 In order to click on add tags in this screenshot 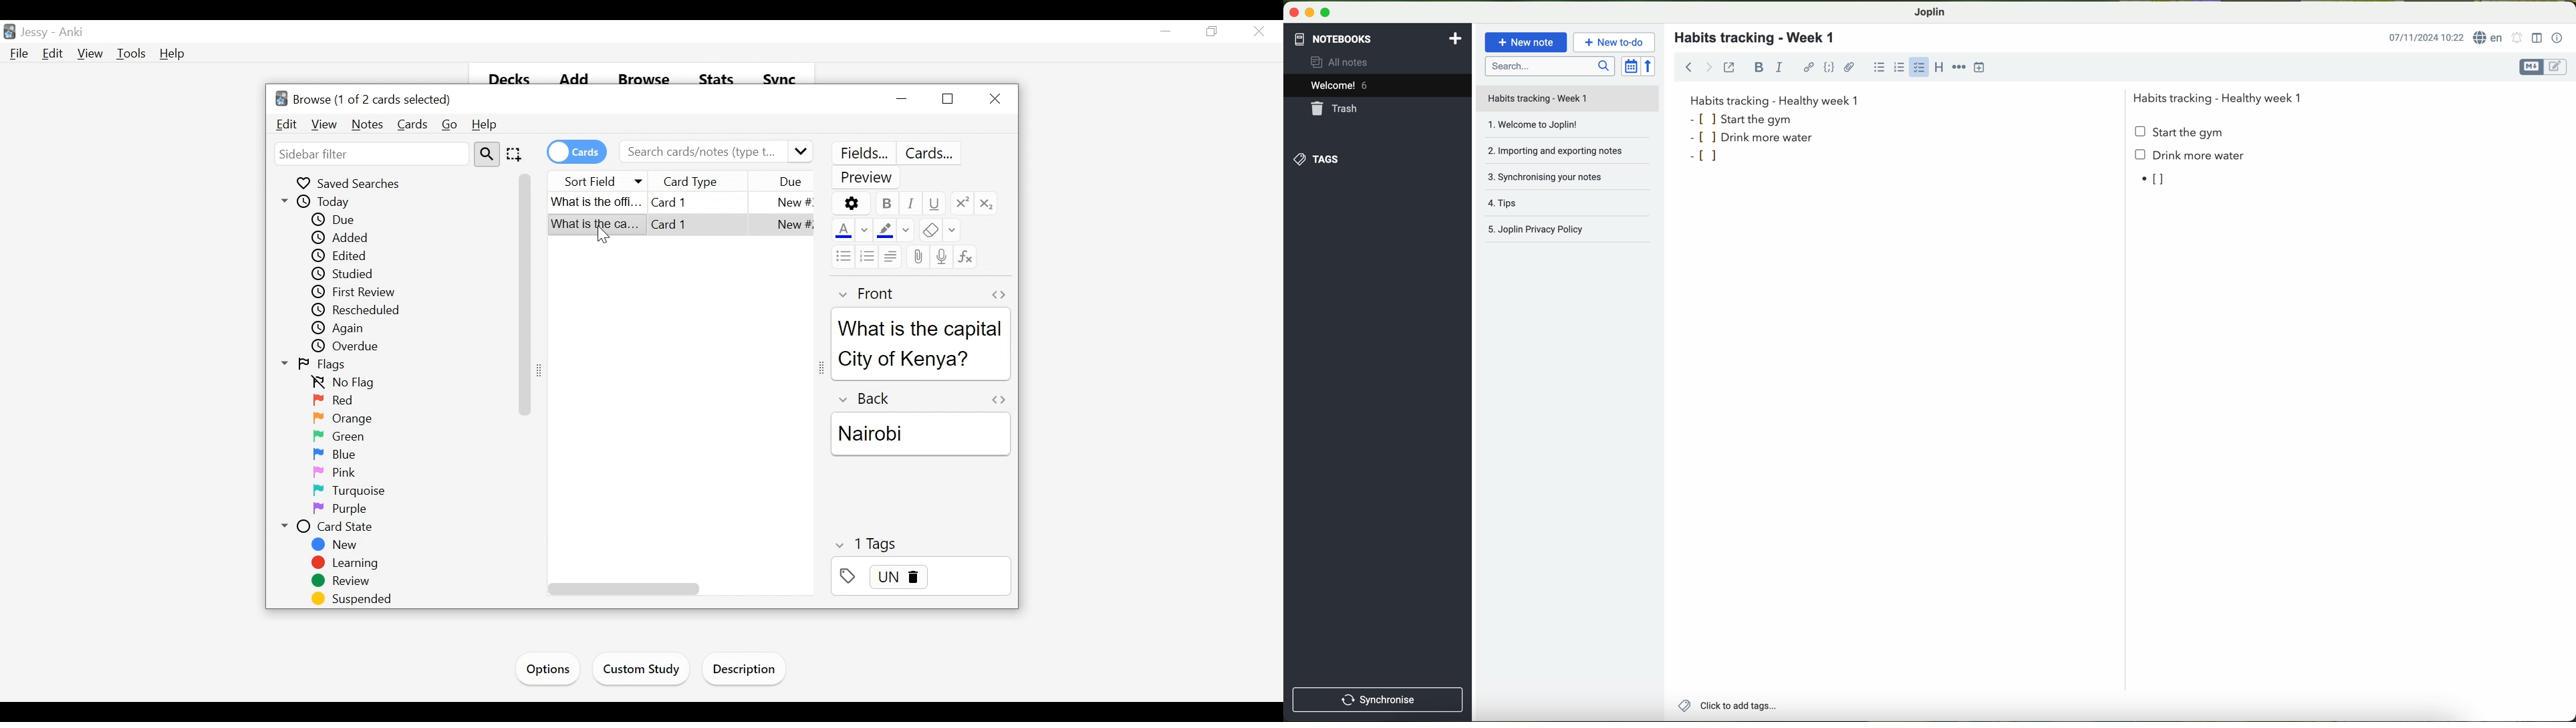, I will do `click(1724, 707)`.